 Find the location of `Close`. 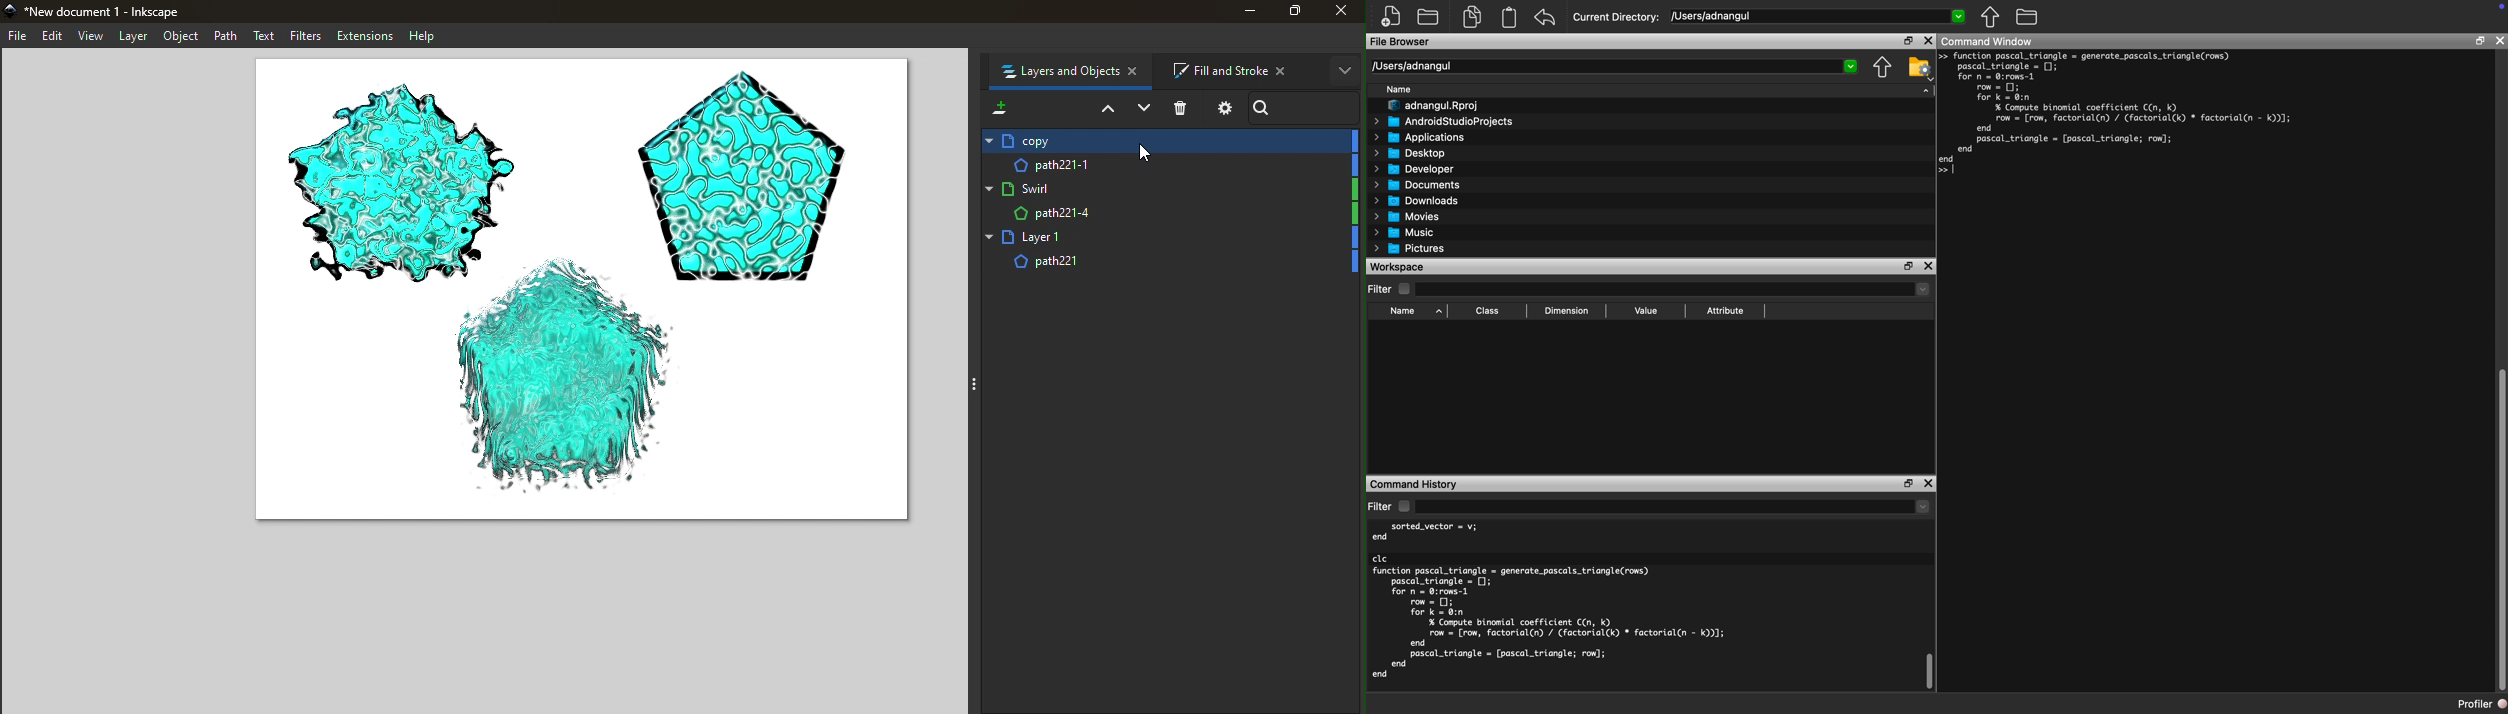

Close is located at coordinates (1928, 483).